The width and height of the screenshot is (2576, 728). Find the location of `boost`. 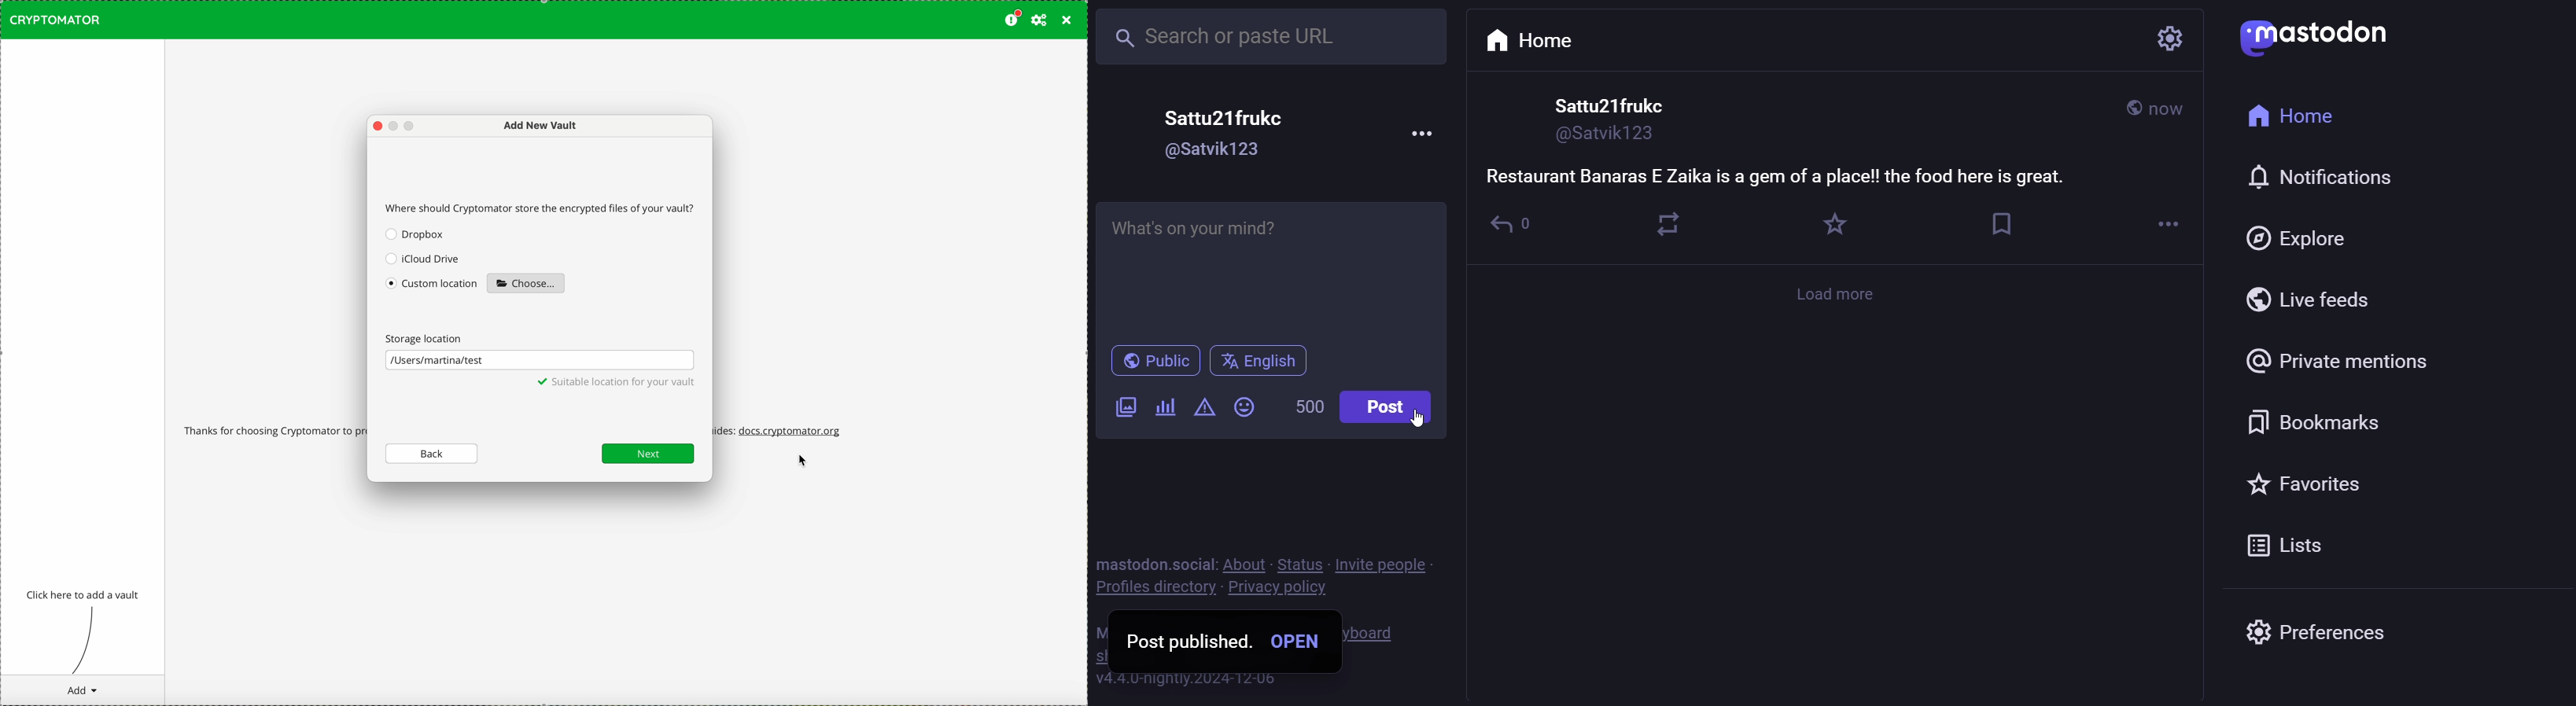

boost is located at coordinates (1668, 223).